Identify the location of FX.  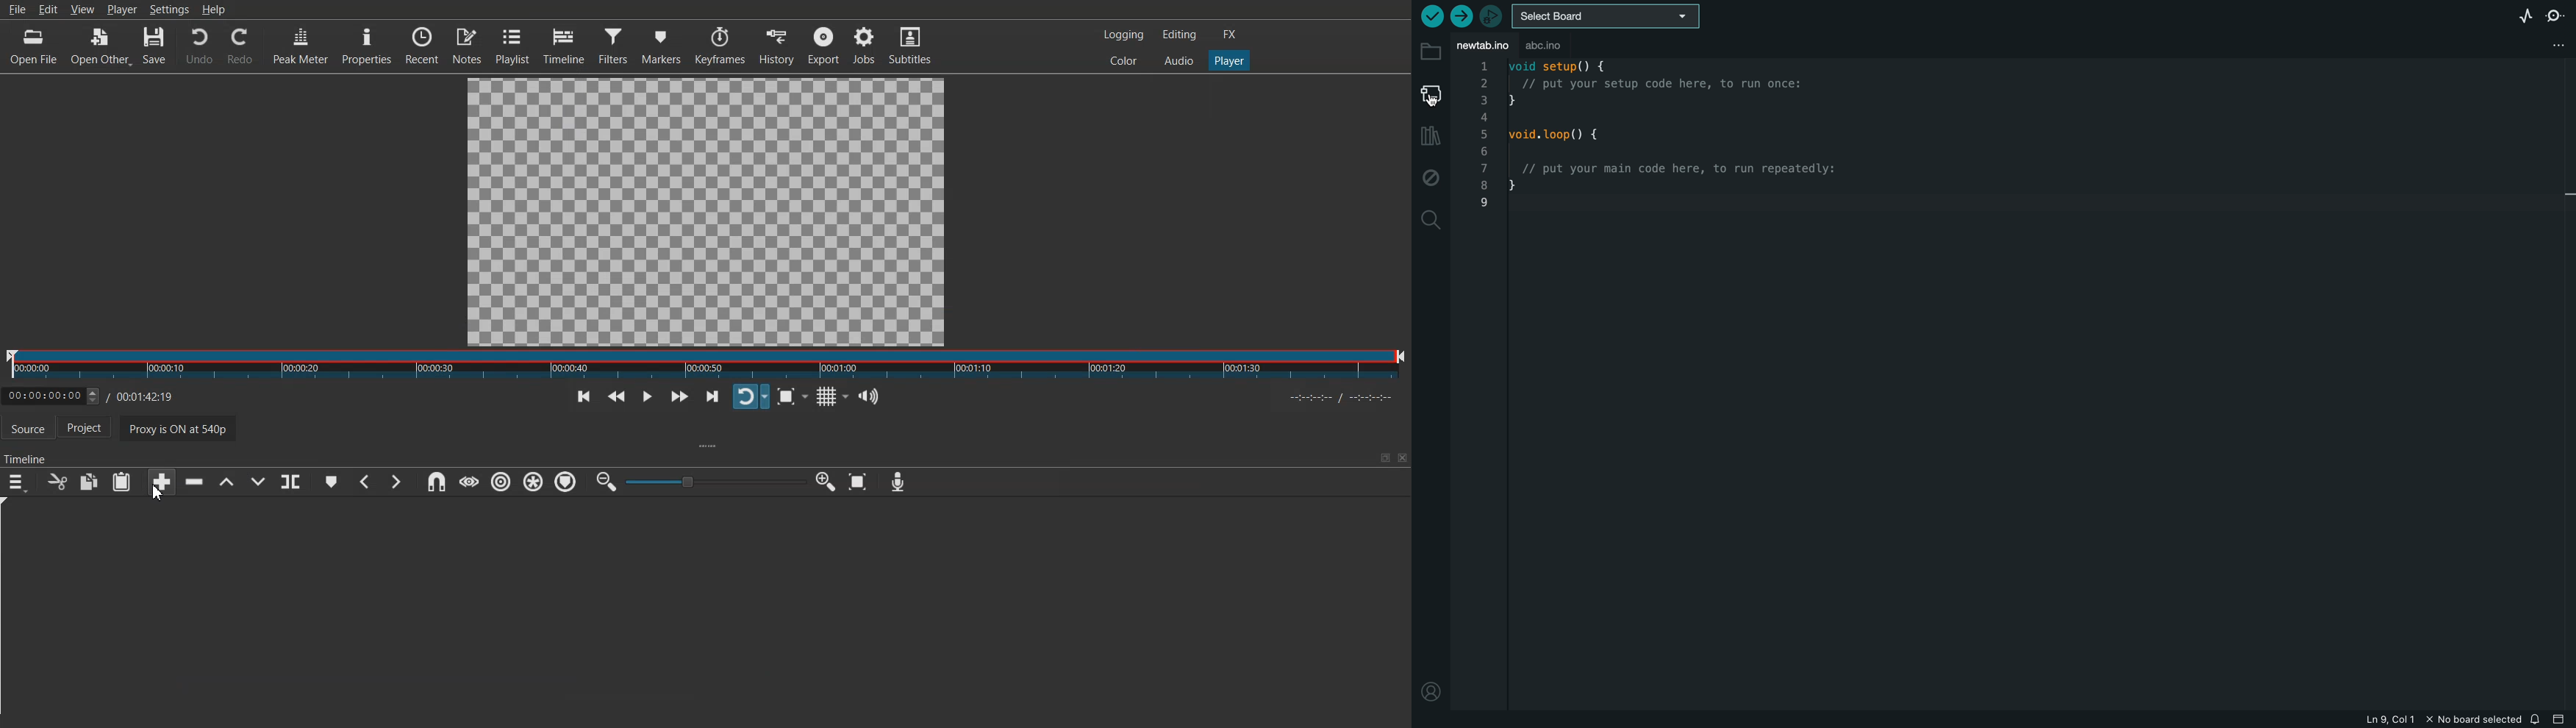
(1230, 35).